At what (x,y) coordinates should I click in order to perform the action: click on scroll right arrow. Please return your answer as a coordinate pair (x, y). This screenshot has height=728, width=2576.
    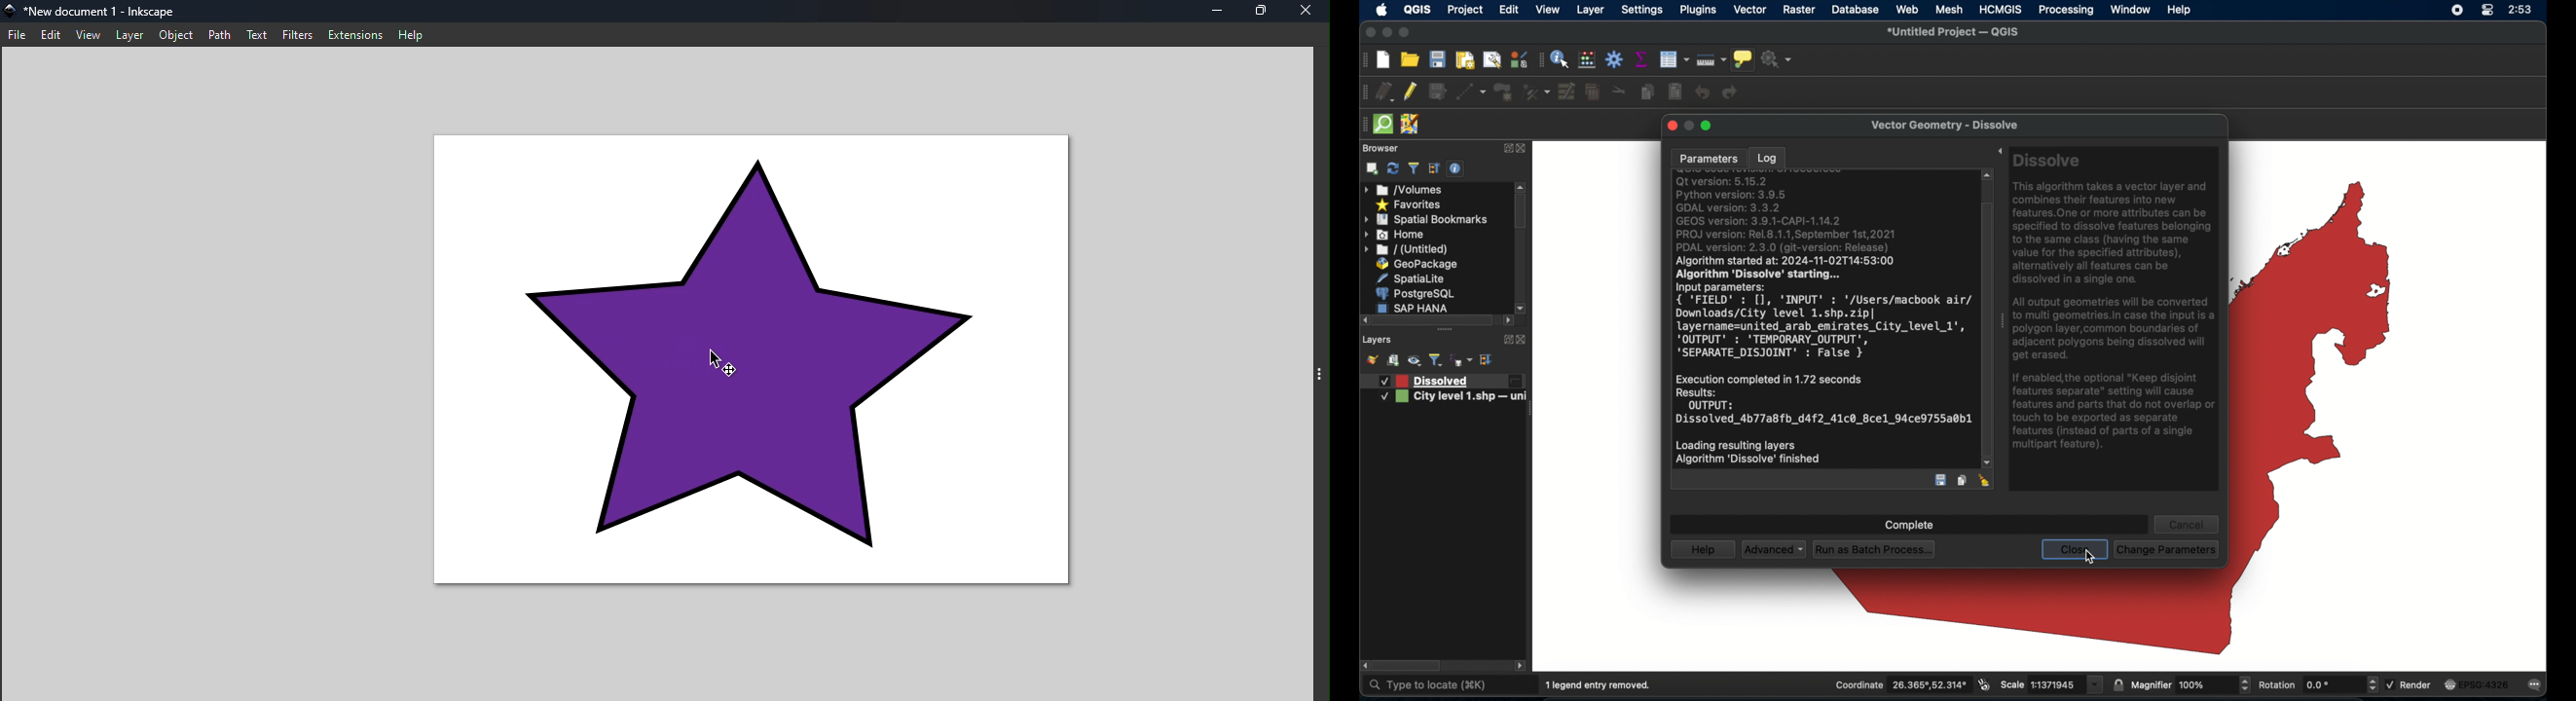
    Looking at the image, I should click on (1363, 666).